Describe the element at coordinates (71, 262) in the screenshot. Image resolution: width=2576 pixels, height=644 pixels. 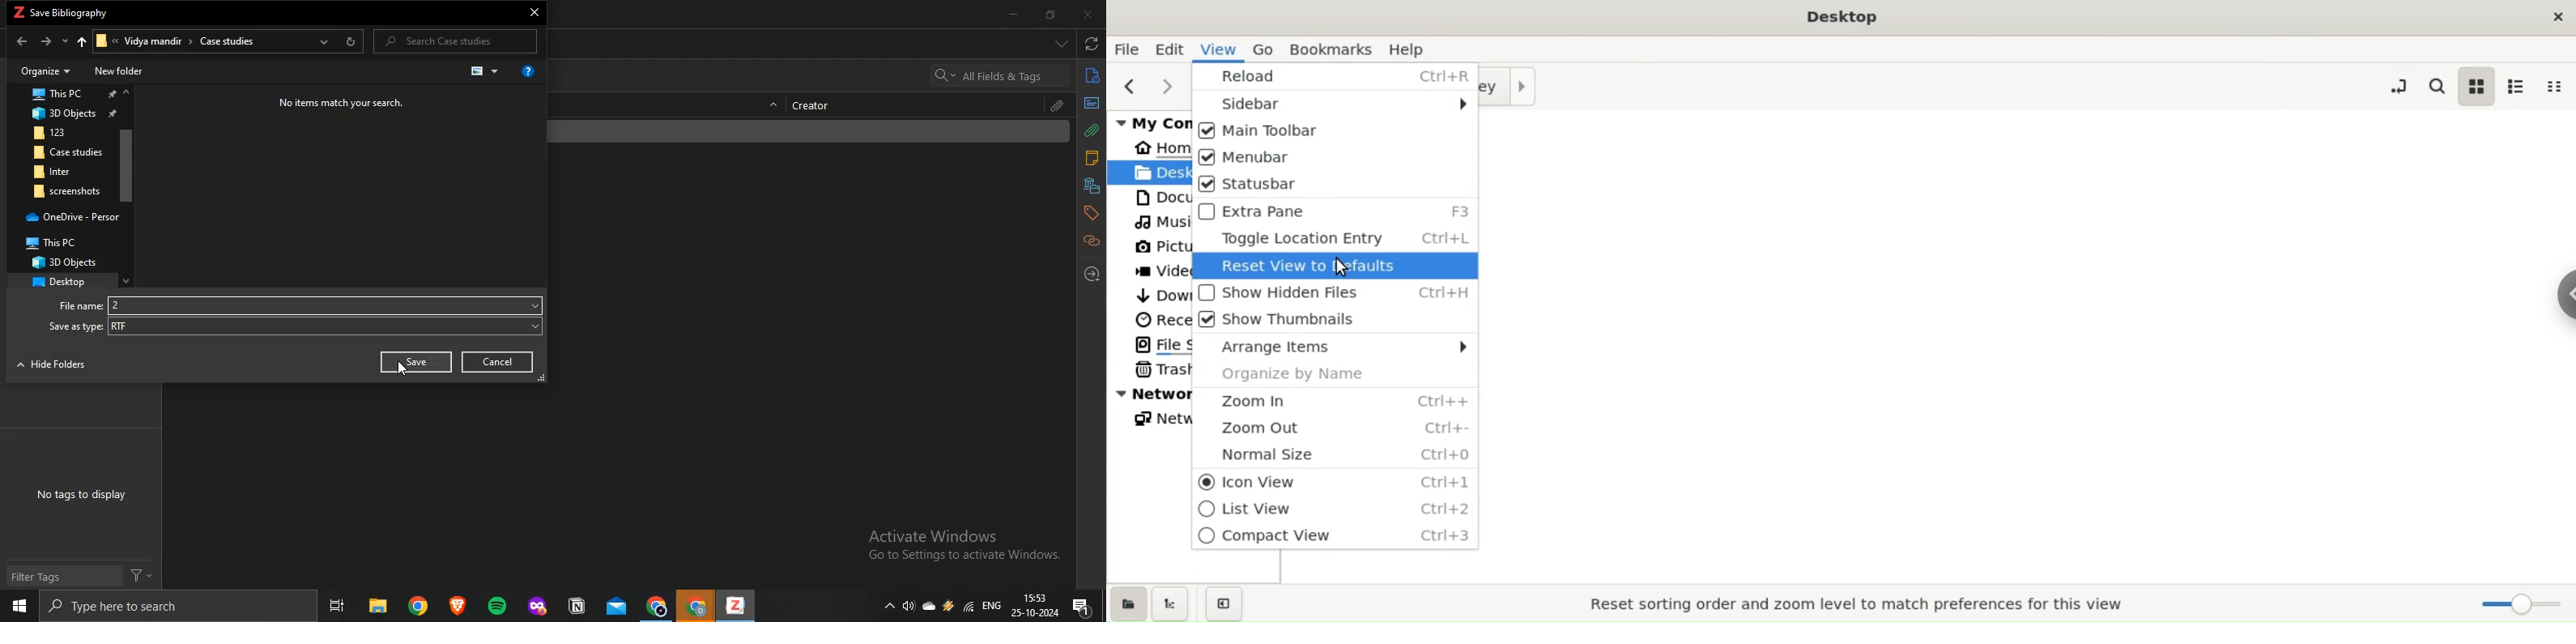
I see `3D Objects` at that location.